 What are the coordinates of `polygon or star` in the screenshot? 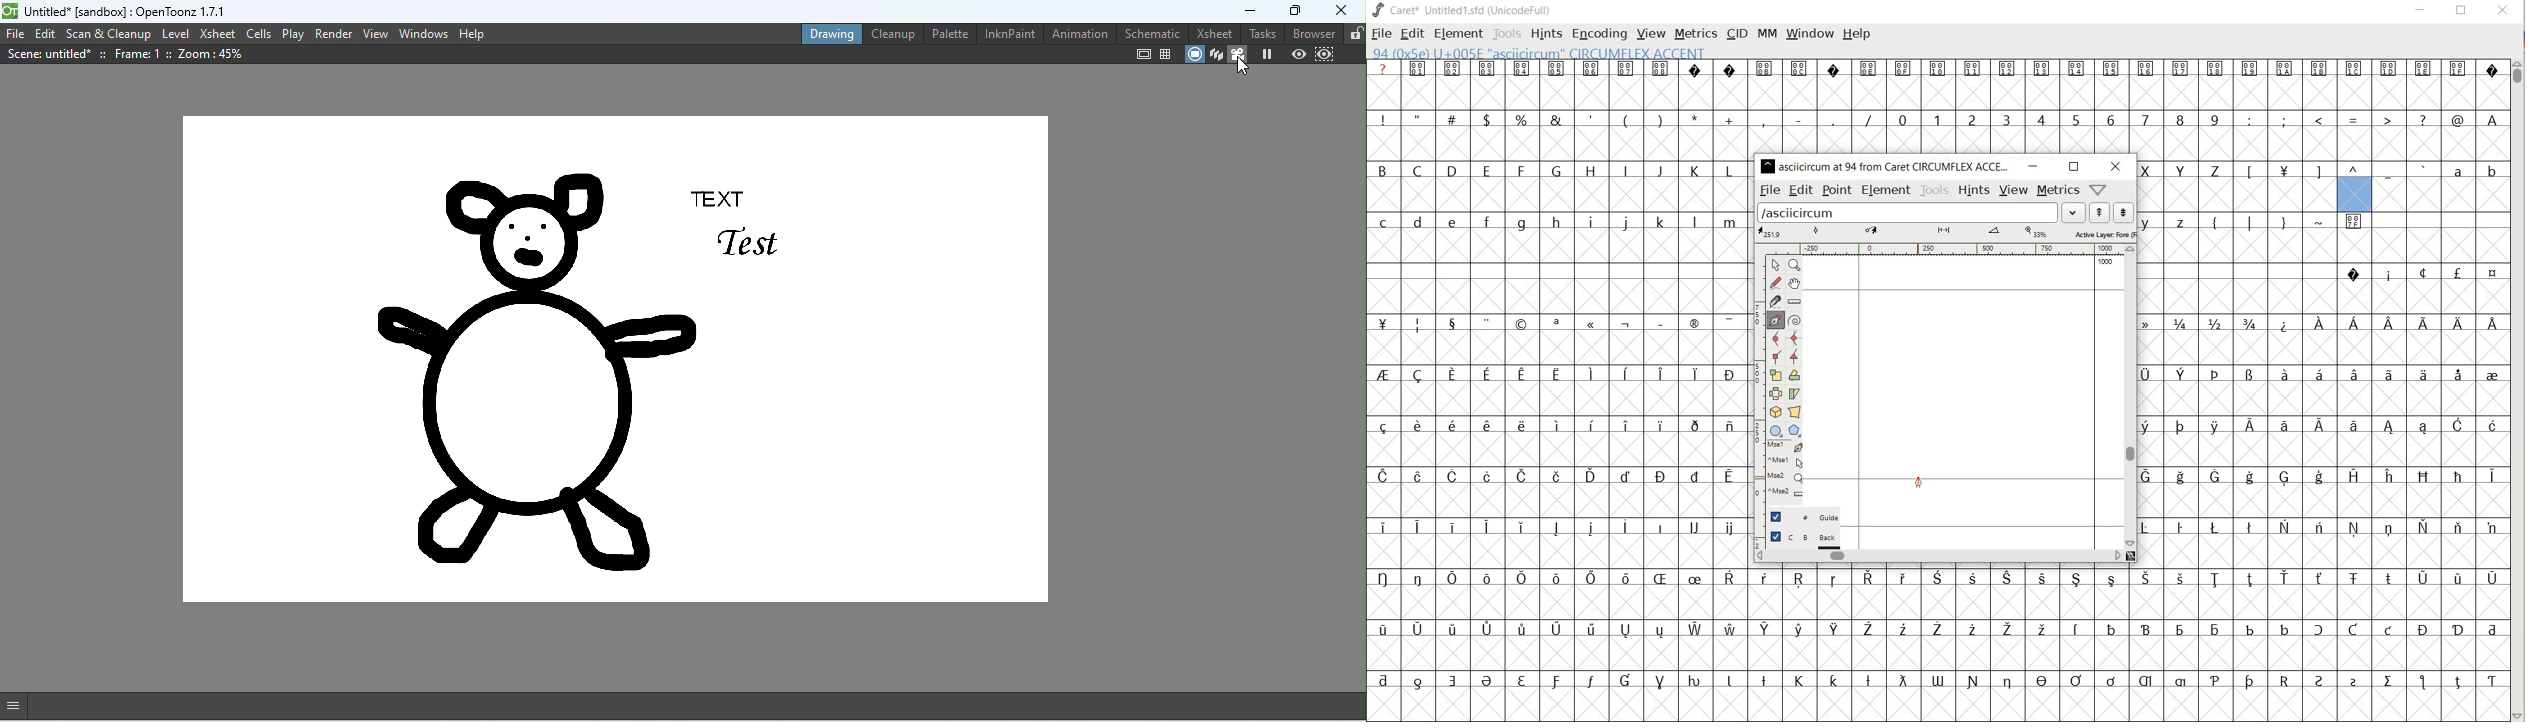 It's located at (1794, 430).